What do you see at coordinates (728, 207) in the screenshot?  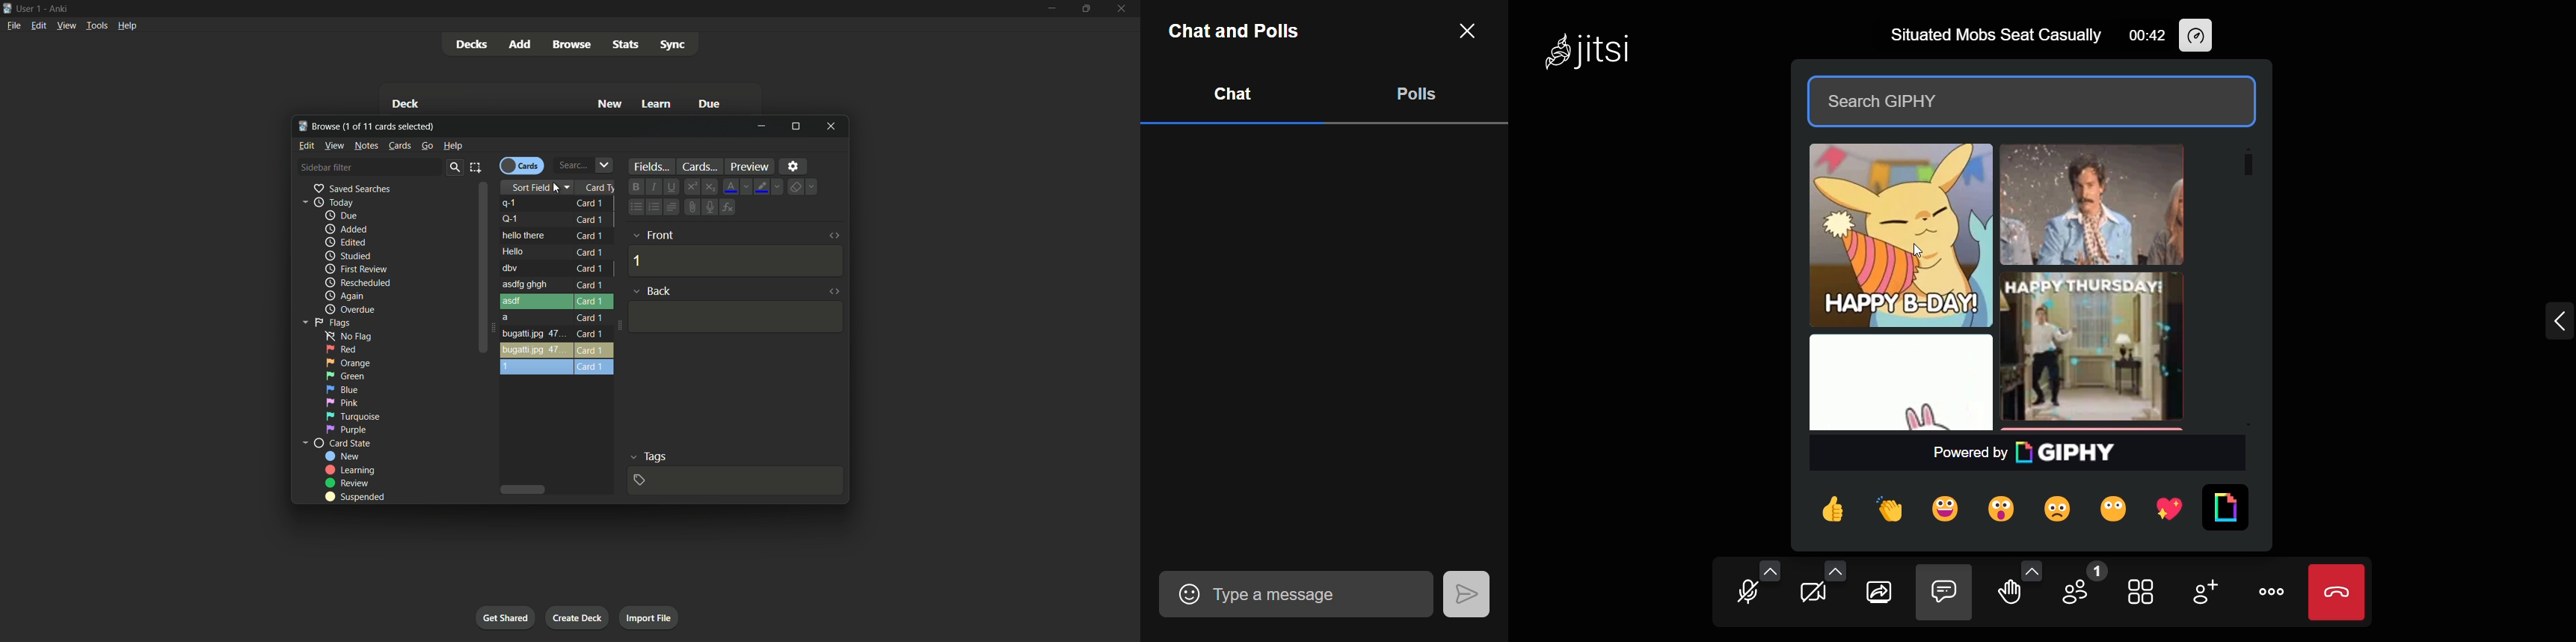 I see `equations` at bounding box center [728, 207].